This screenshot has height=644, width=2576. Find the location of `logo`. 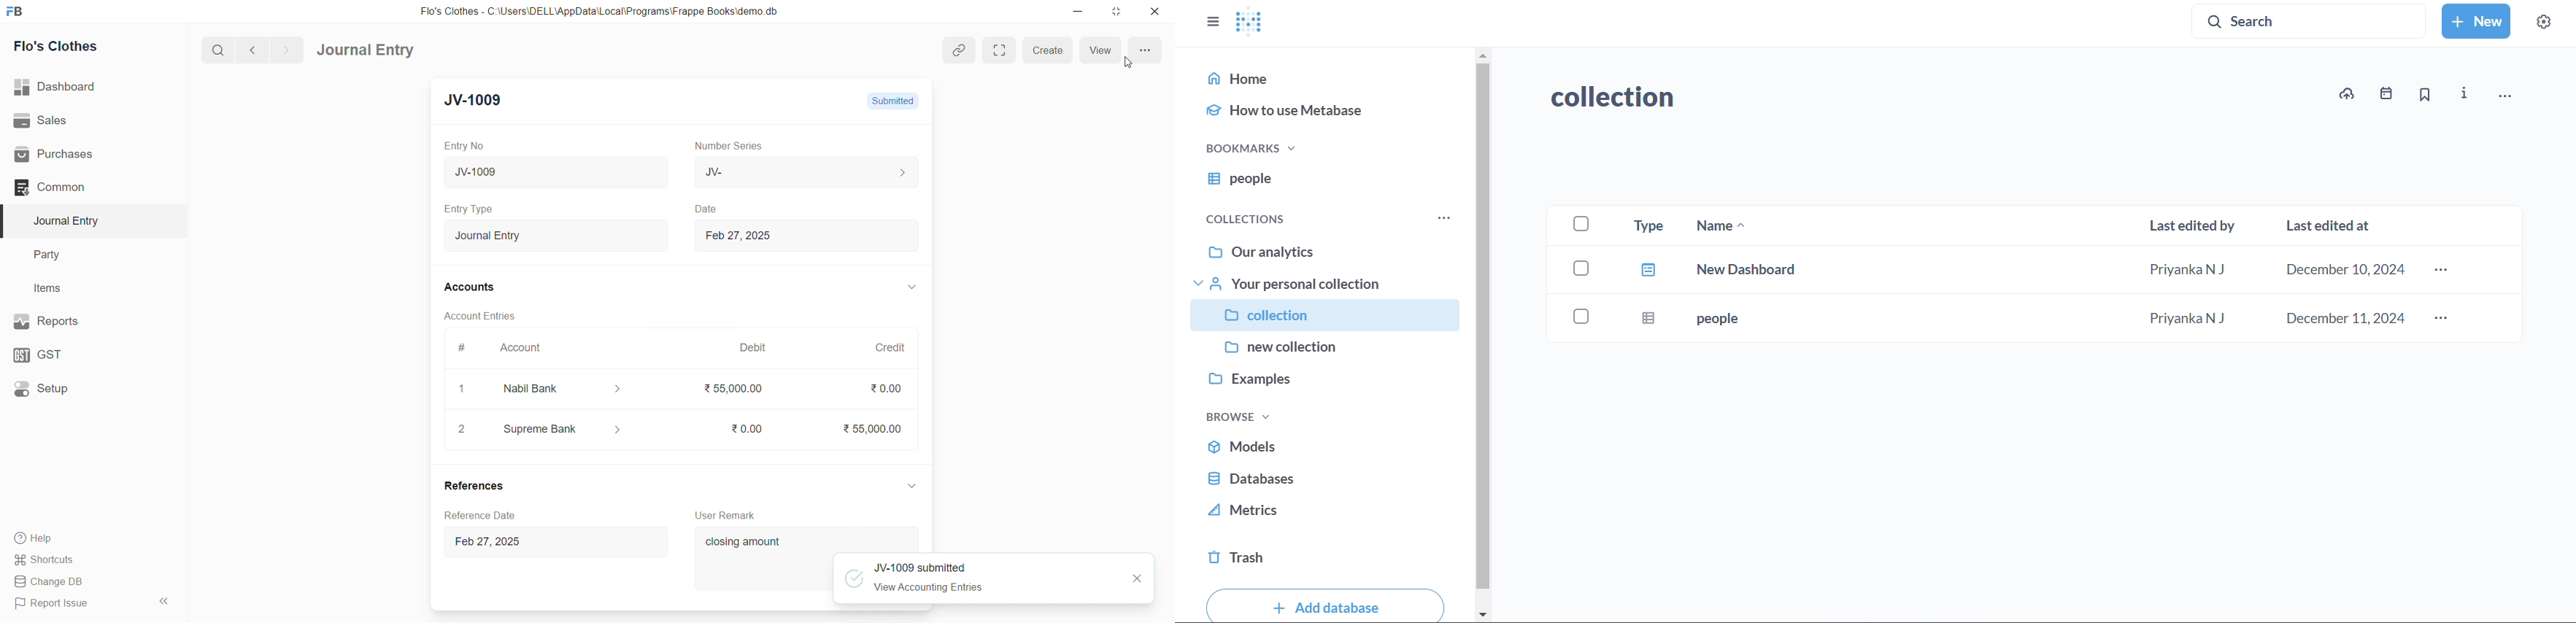

logo is located at coordinates (19, 10).